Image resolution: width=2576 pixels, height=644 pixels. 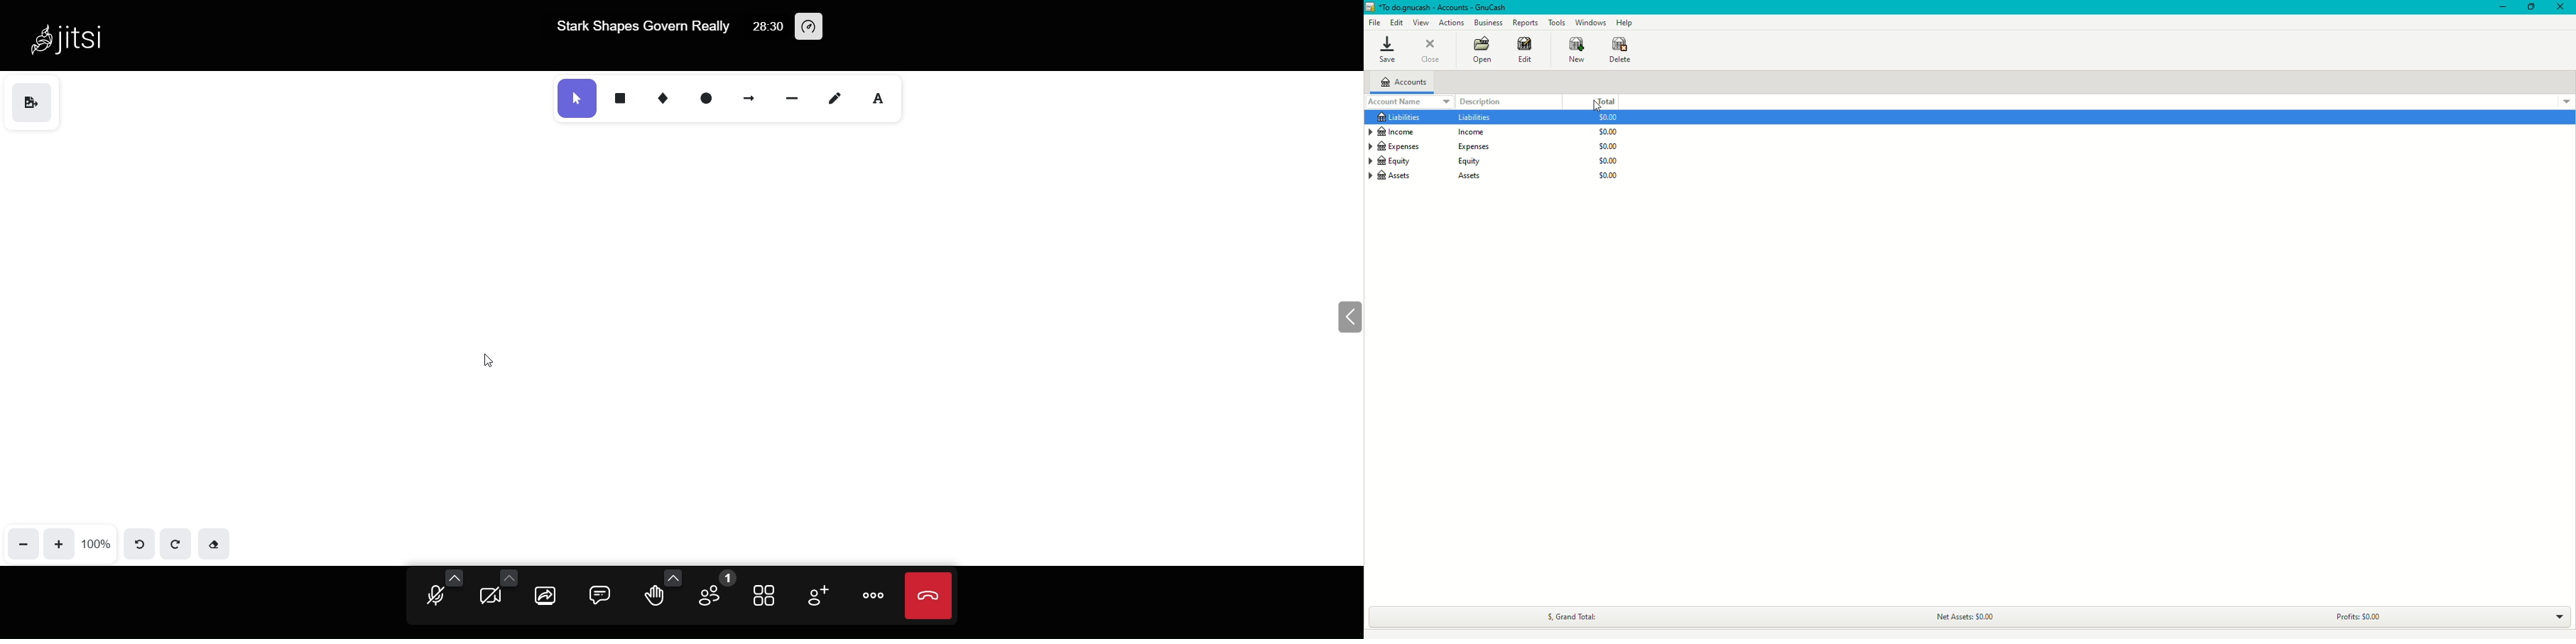 What do you see at coordinates (875, 597) in the screenshot?
I see `more` at bounding box center [875, 597].